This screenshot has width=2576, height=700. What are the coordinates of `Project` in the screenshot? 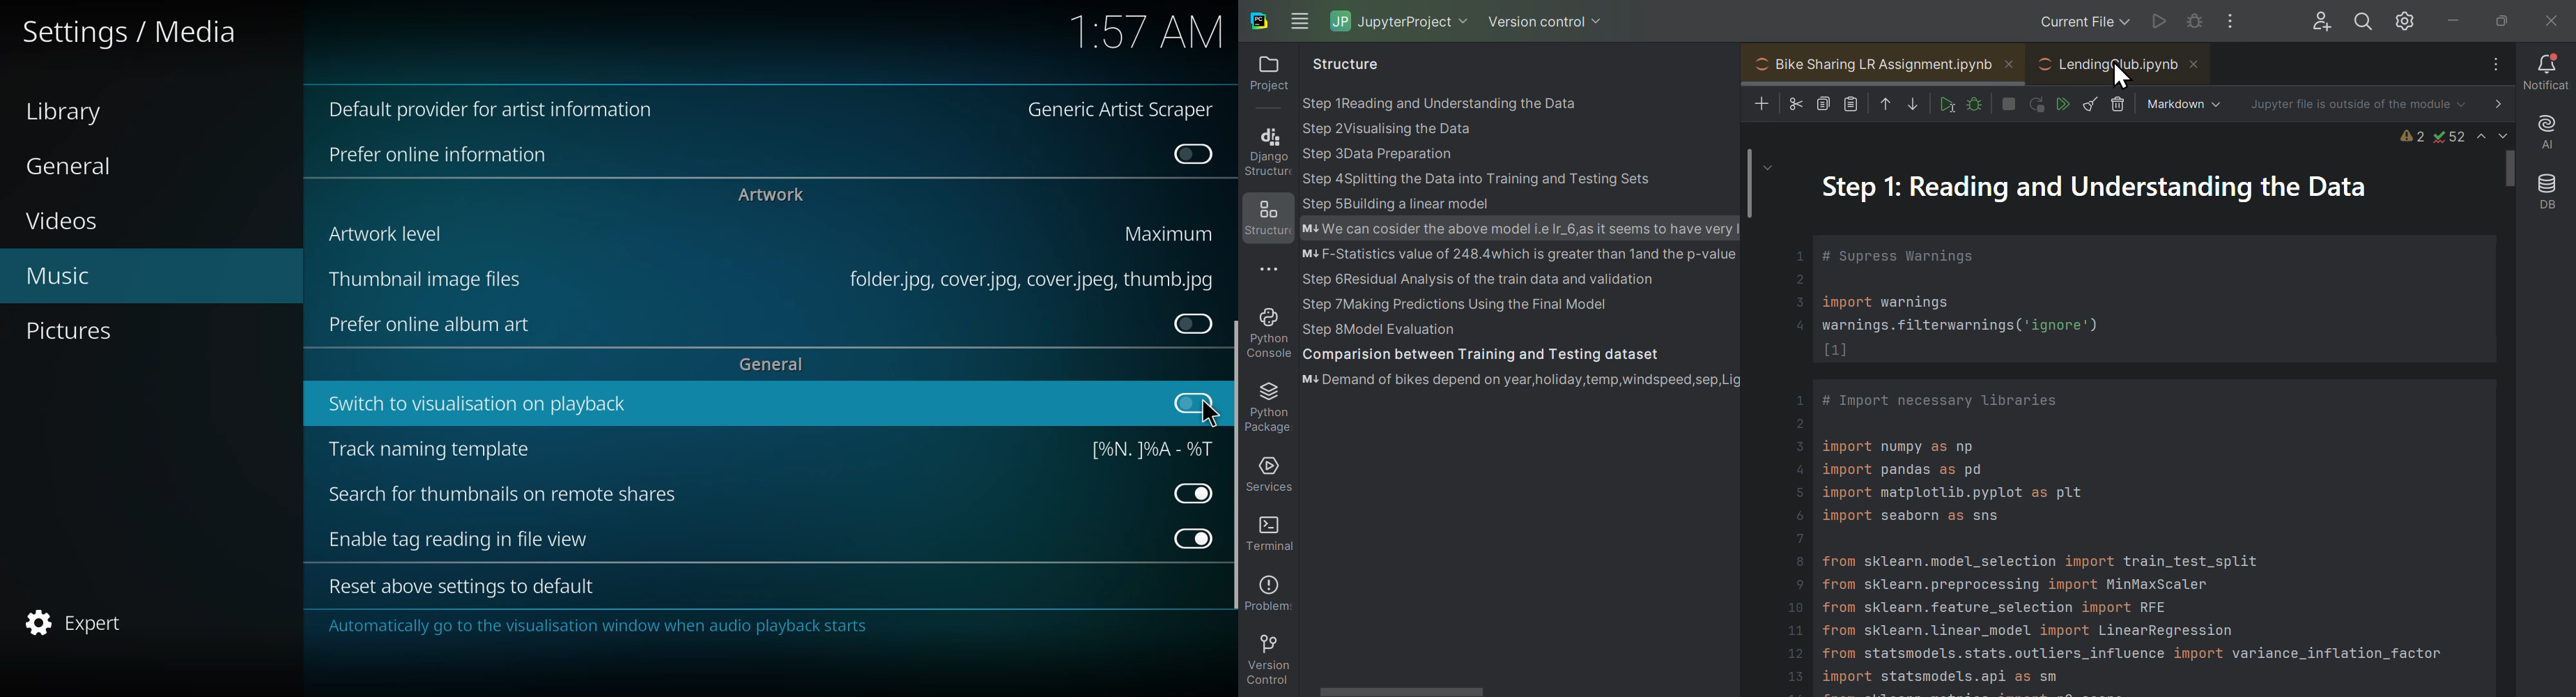 It's located at (1269, 77).